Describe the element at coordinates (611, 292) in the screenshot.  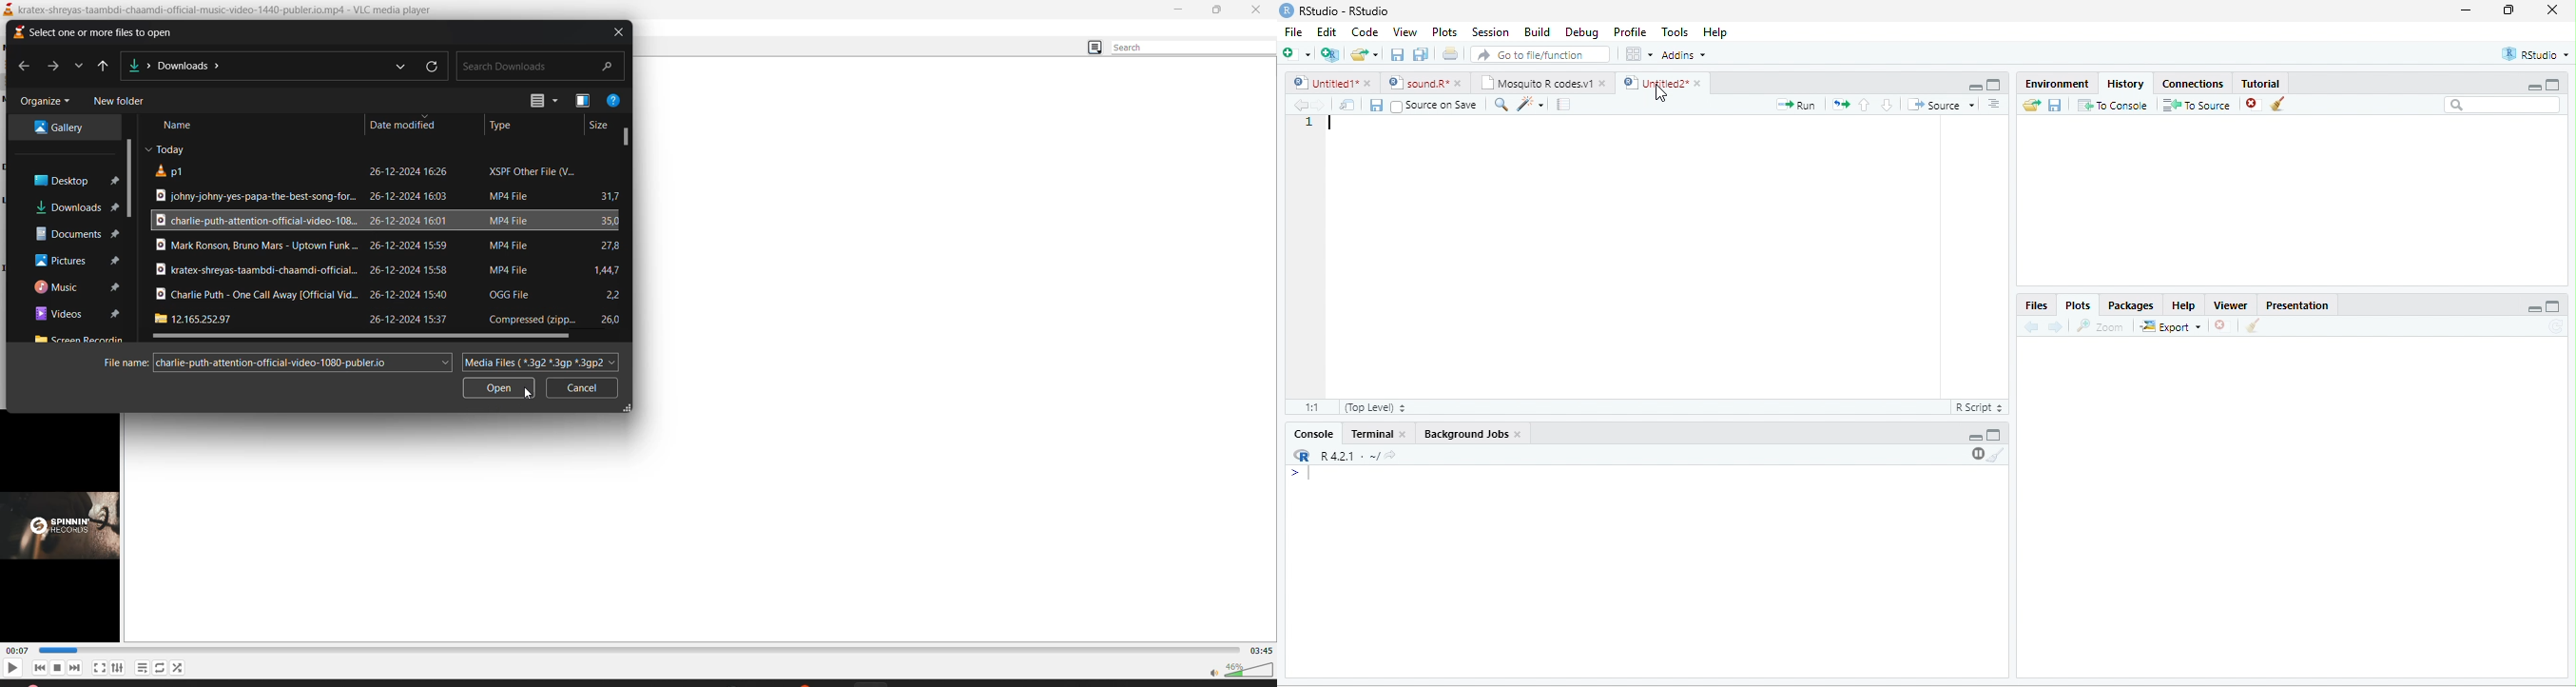
I see `file size` at that location.